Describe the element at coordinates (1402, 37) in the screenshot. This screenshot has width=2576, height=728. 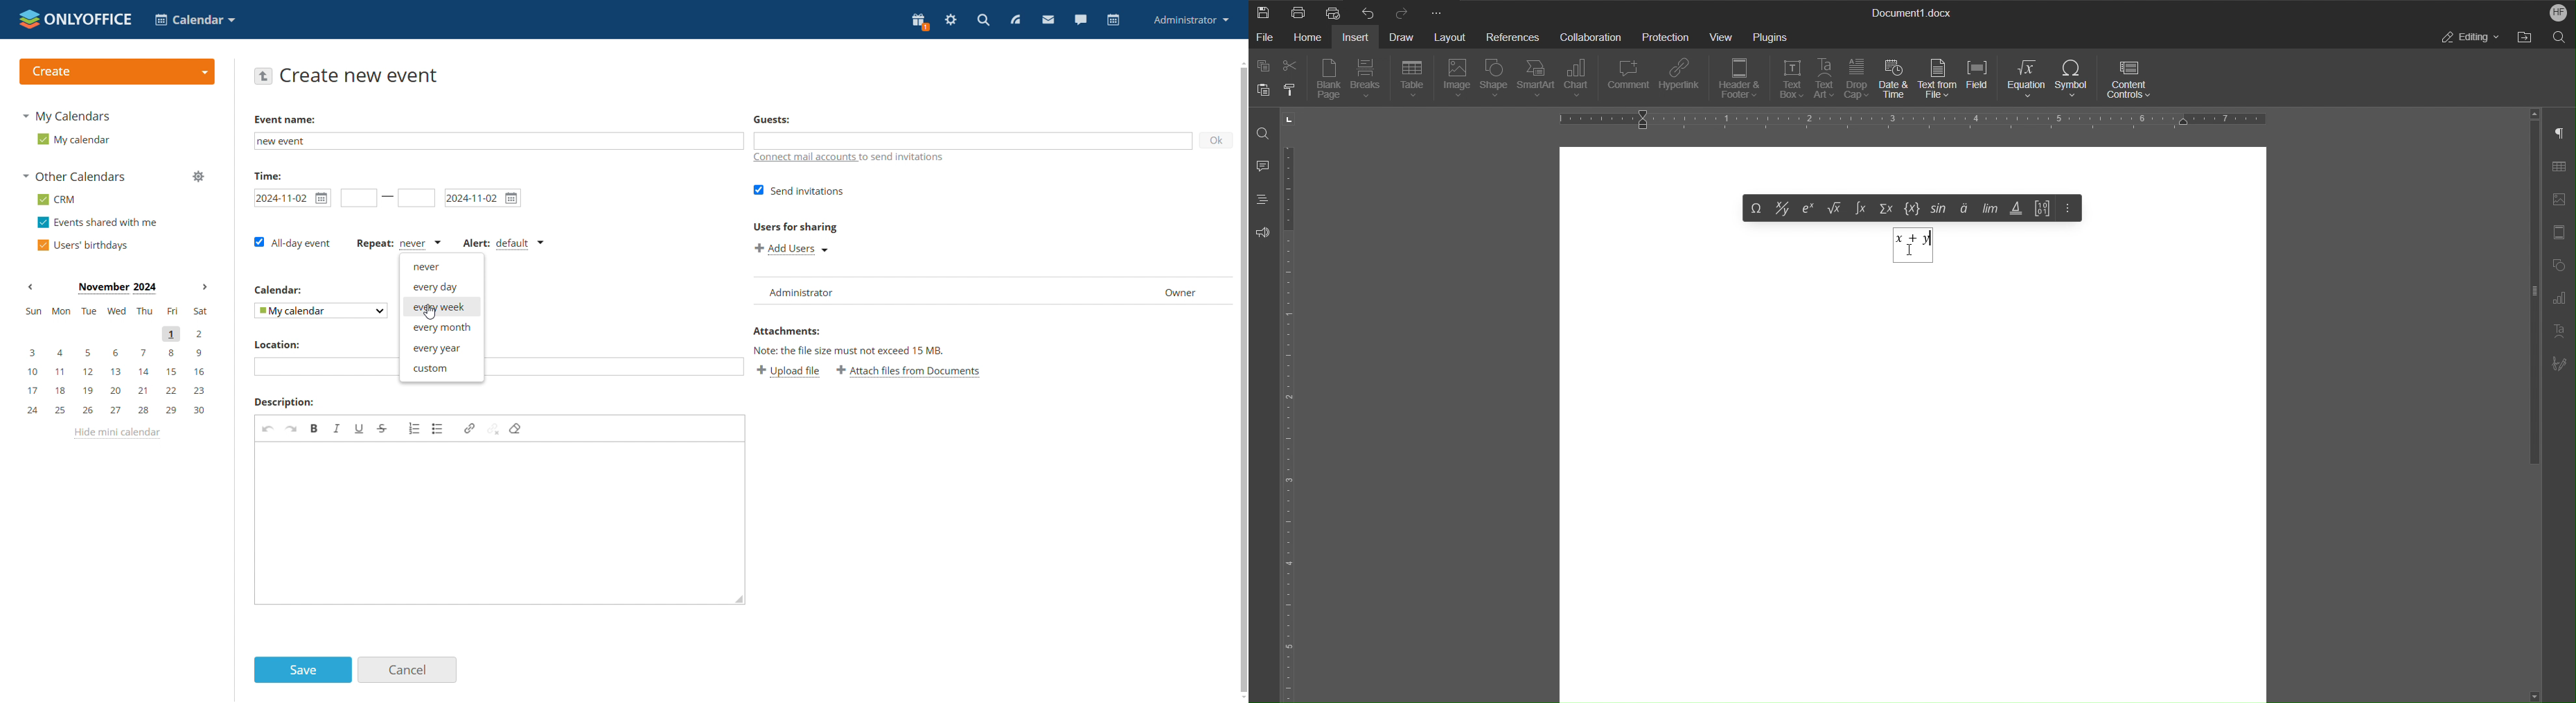
I see `Draw` at that location.